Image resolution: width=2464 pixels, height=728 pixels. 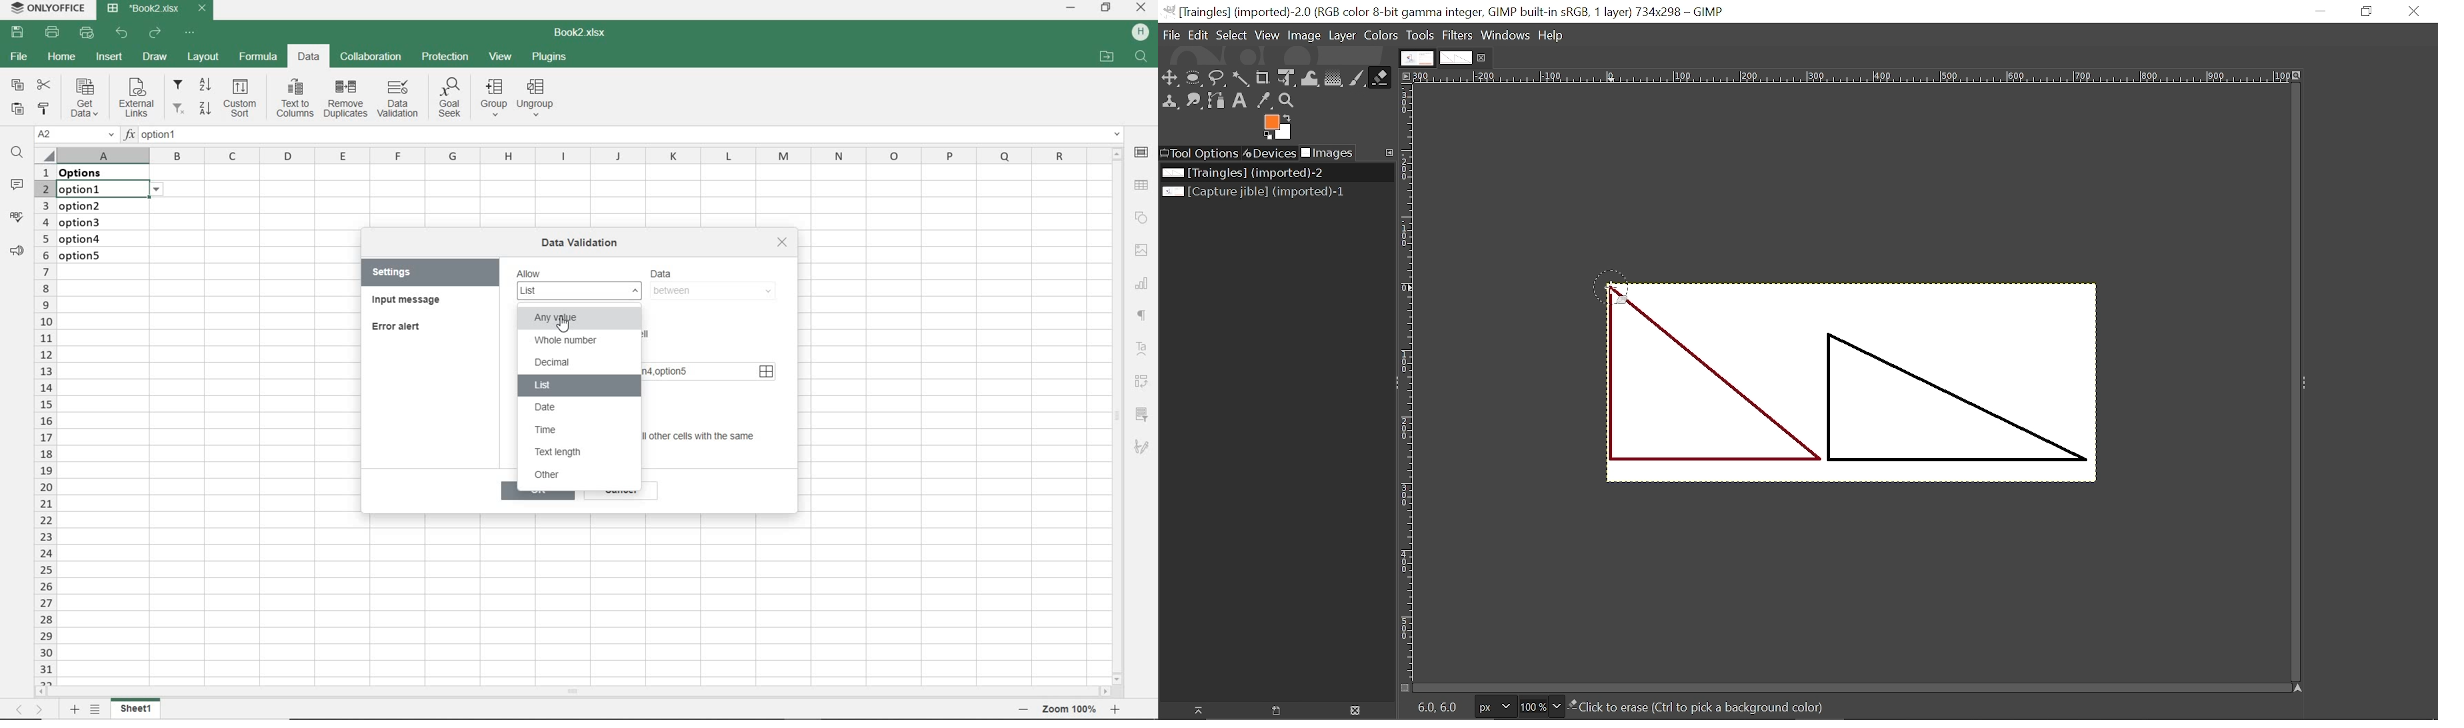 What do you see at coordinates (1020, 710) in the screenshot?
I see `Zoom out` at bounding box center [1020, 710].